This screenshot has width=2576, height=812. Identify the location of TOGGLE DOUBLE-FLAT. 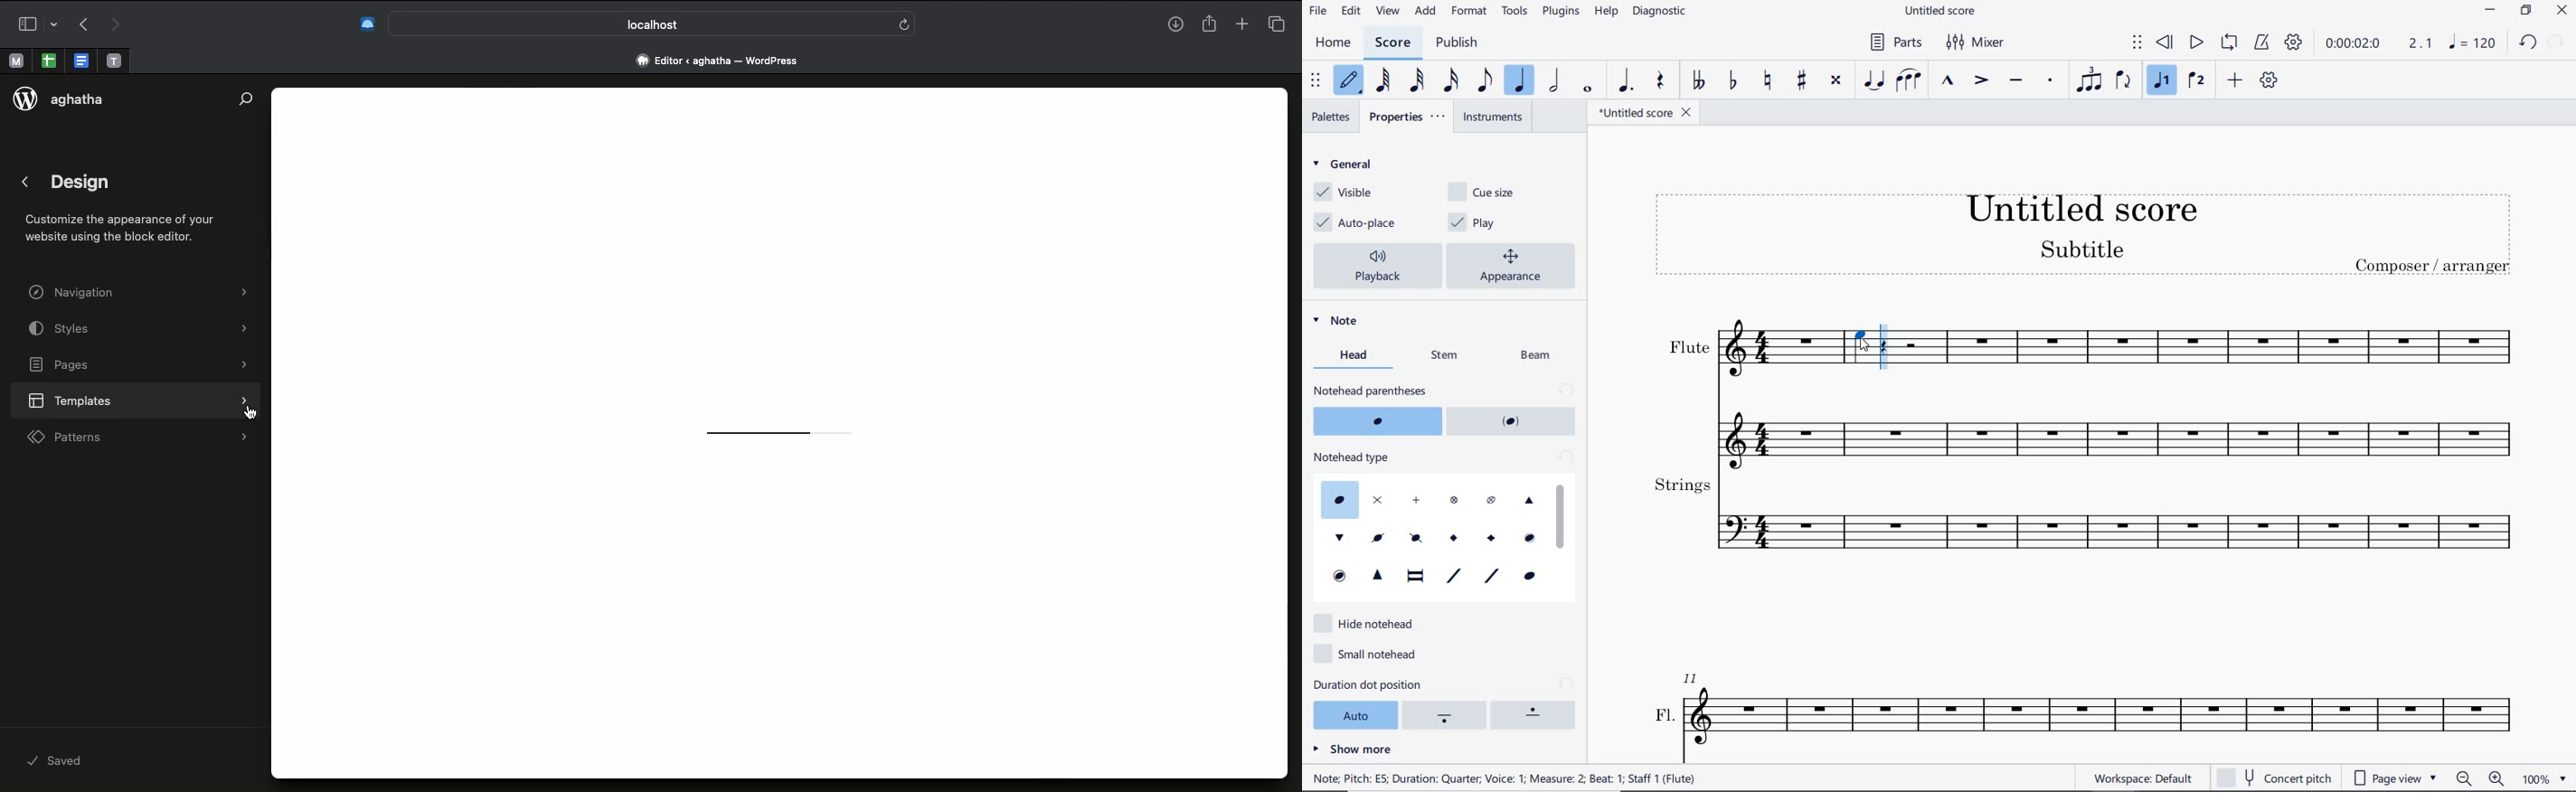
(1700, 81).